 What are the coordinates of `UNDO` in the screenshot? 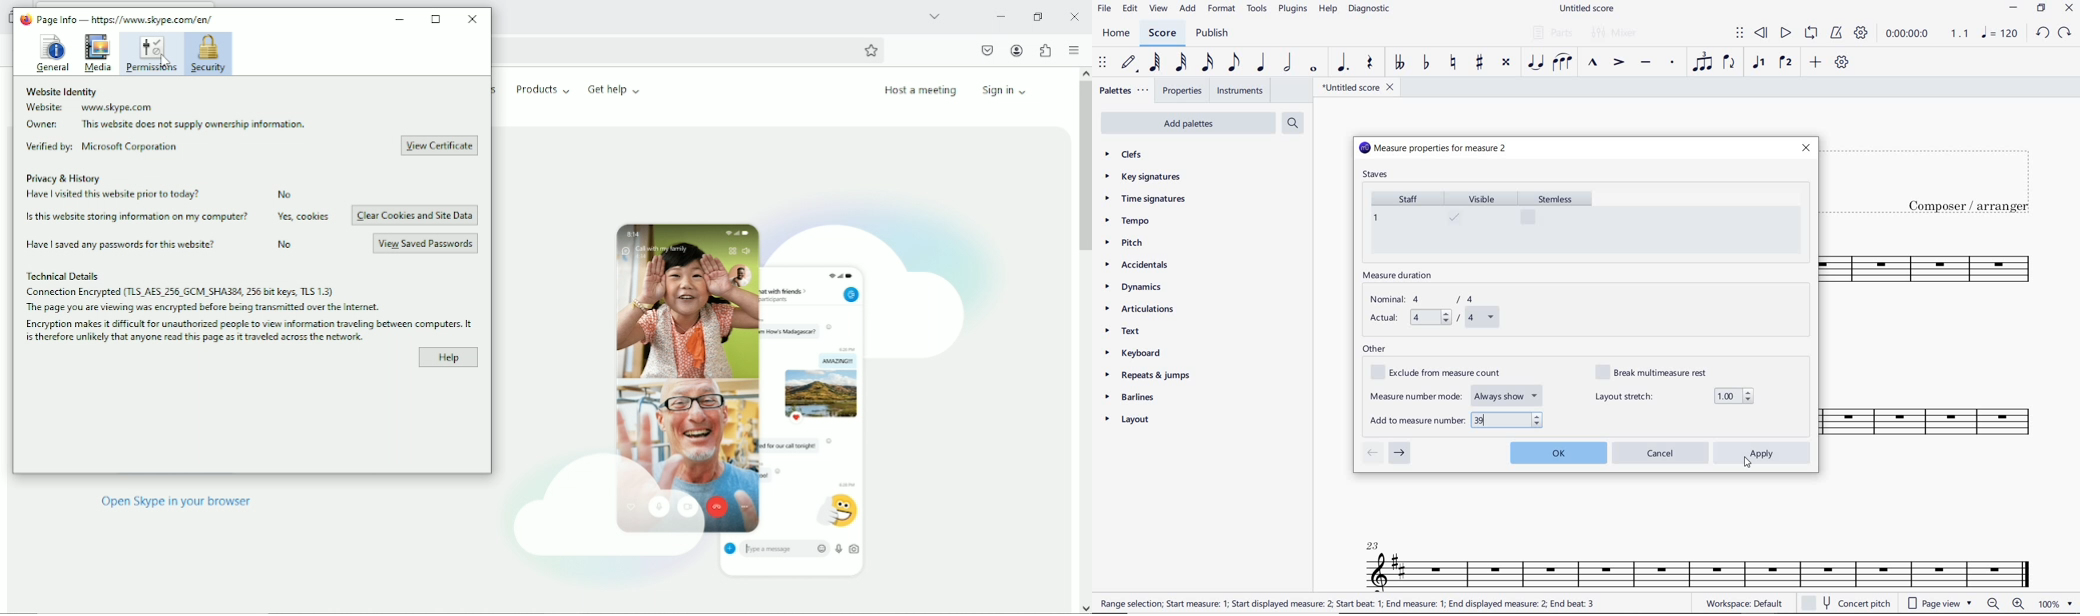 It's located at (2042, 34).